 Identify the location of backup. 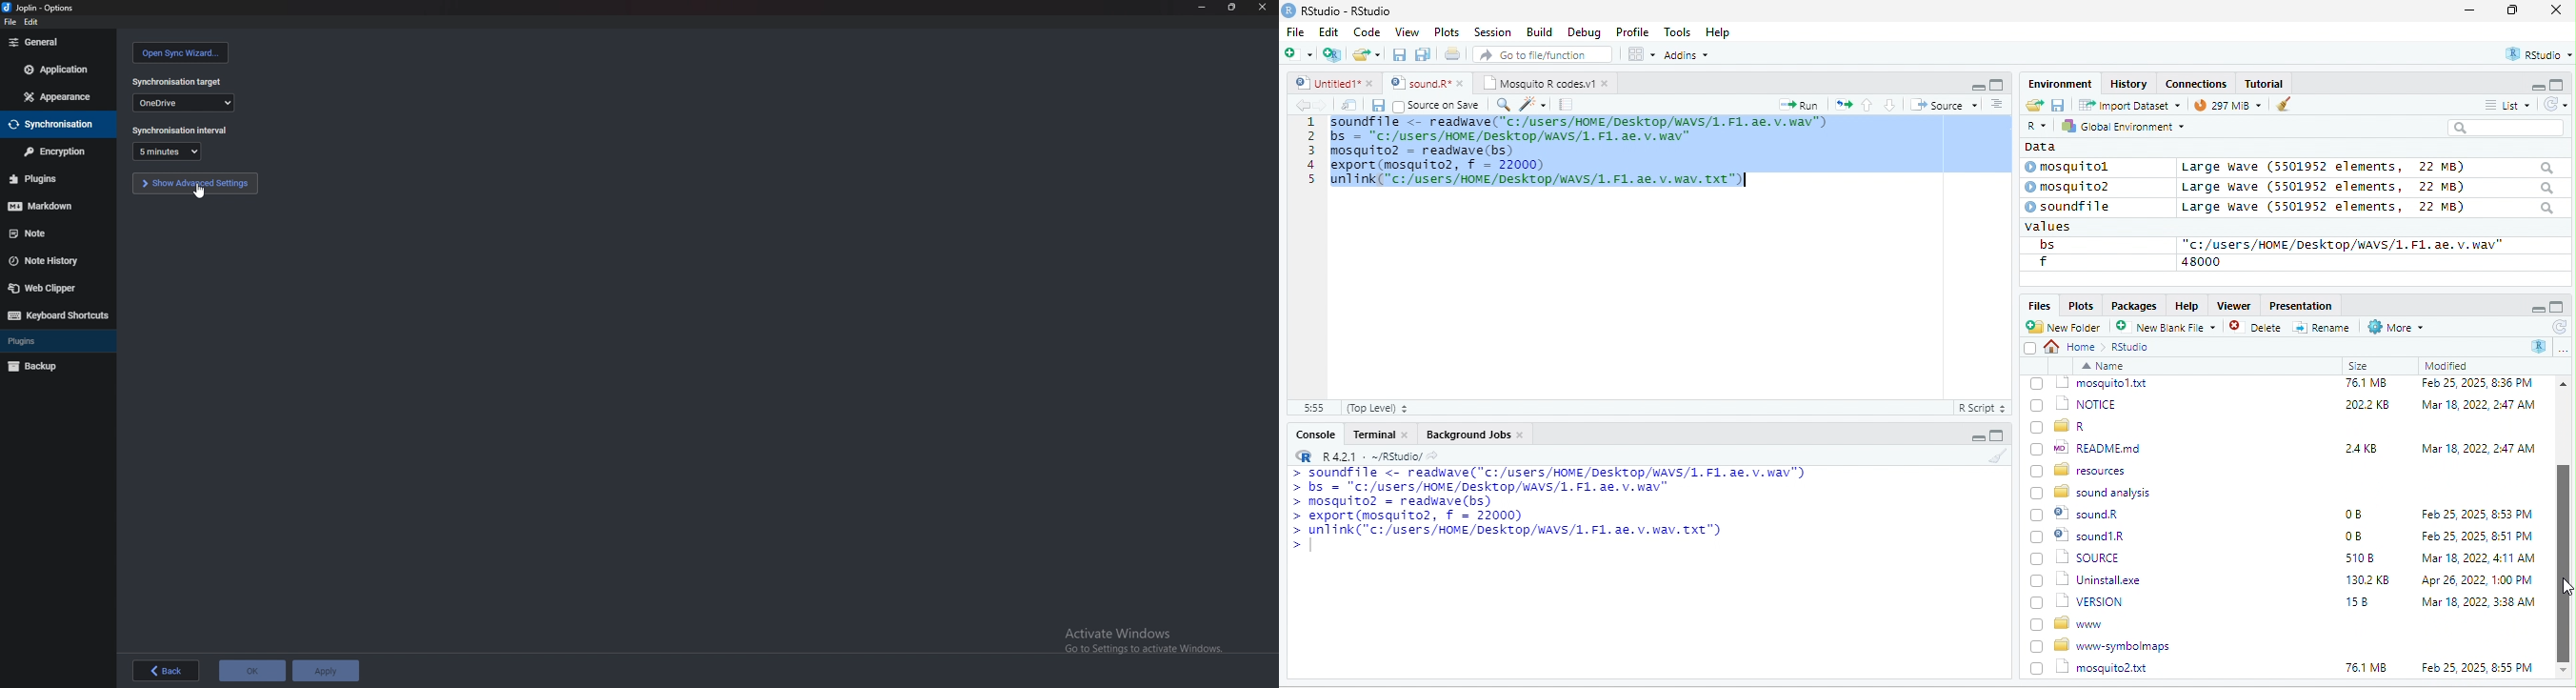
(39, 367).